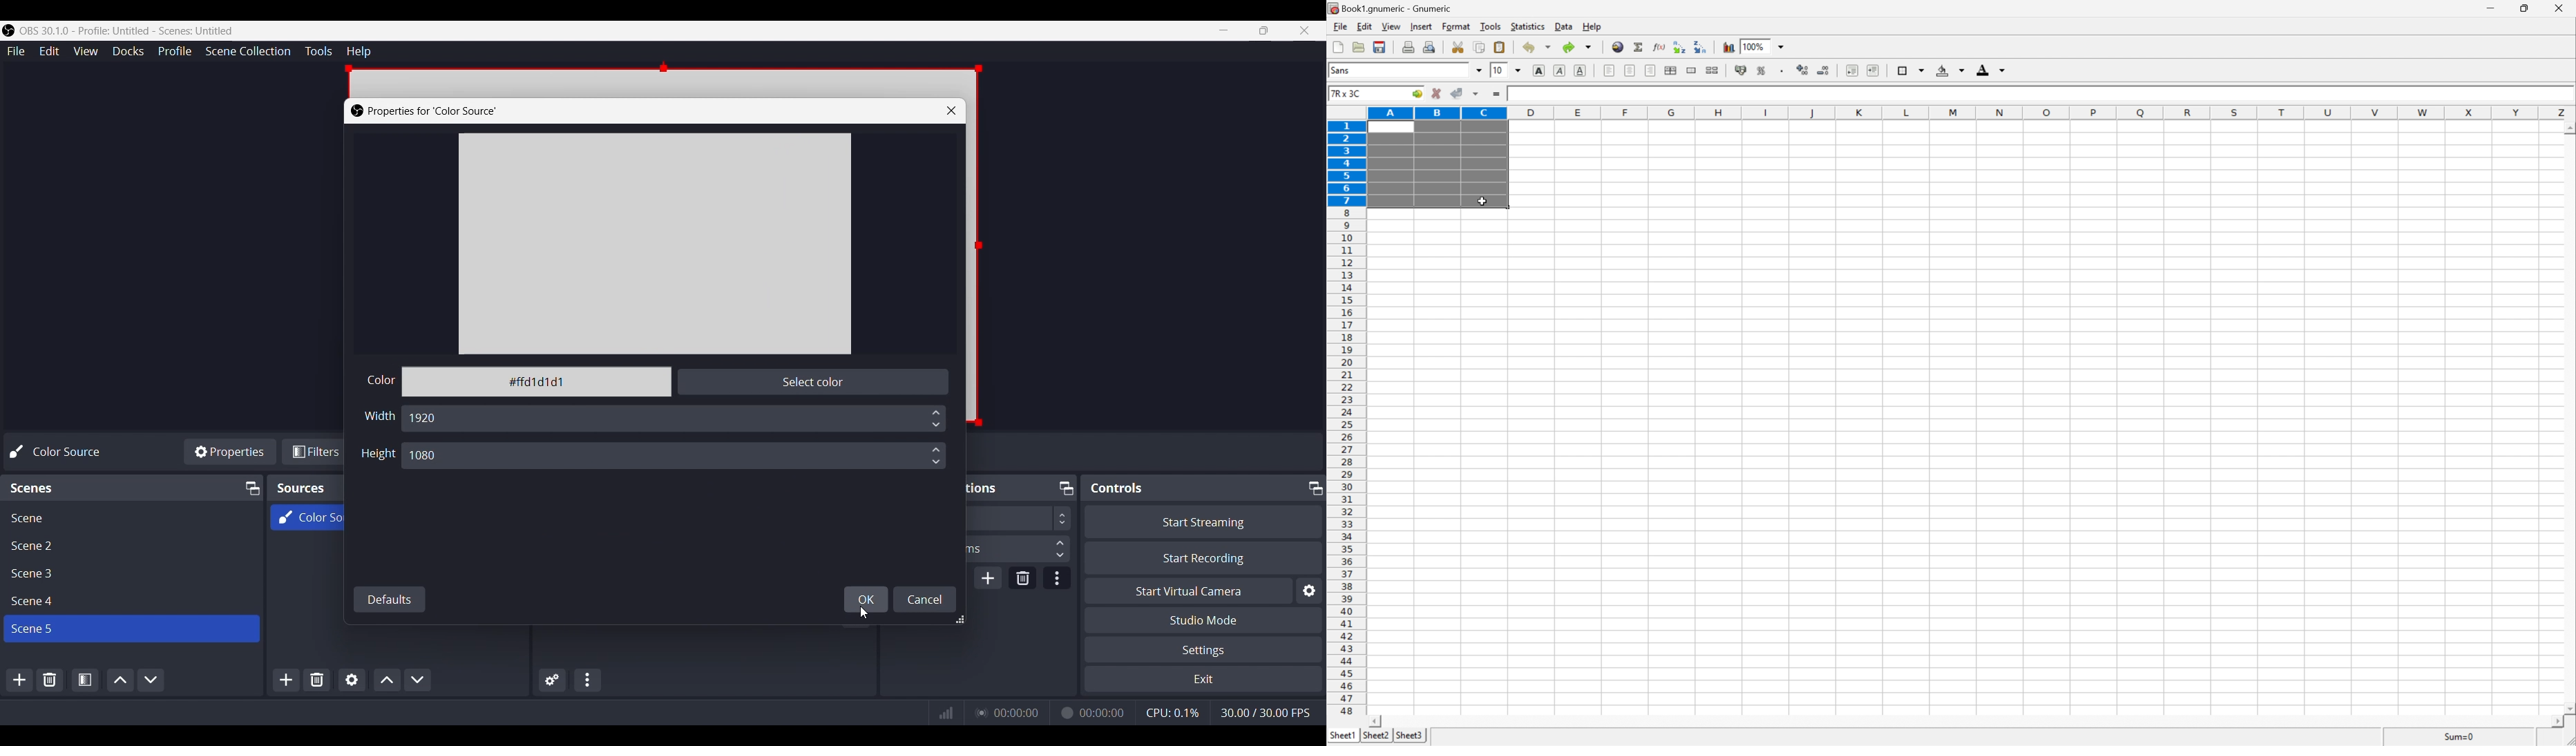  I want to click on Cursor on cell C7, so click(1482, 201).